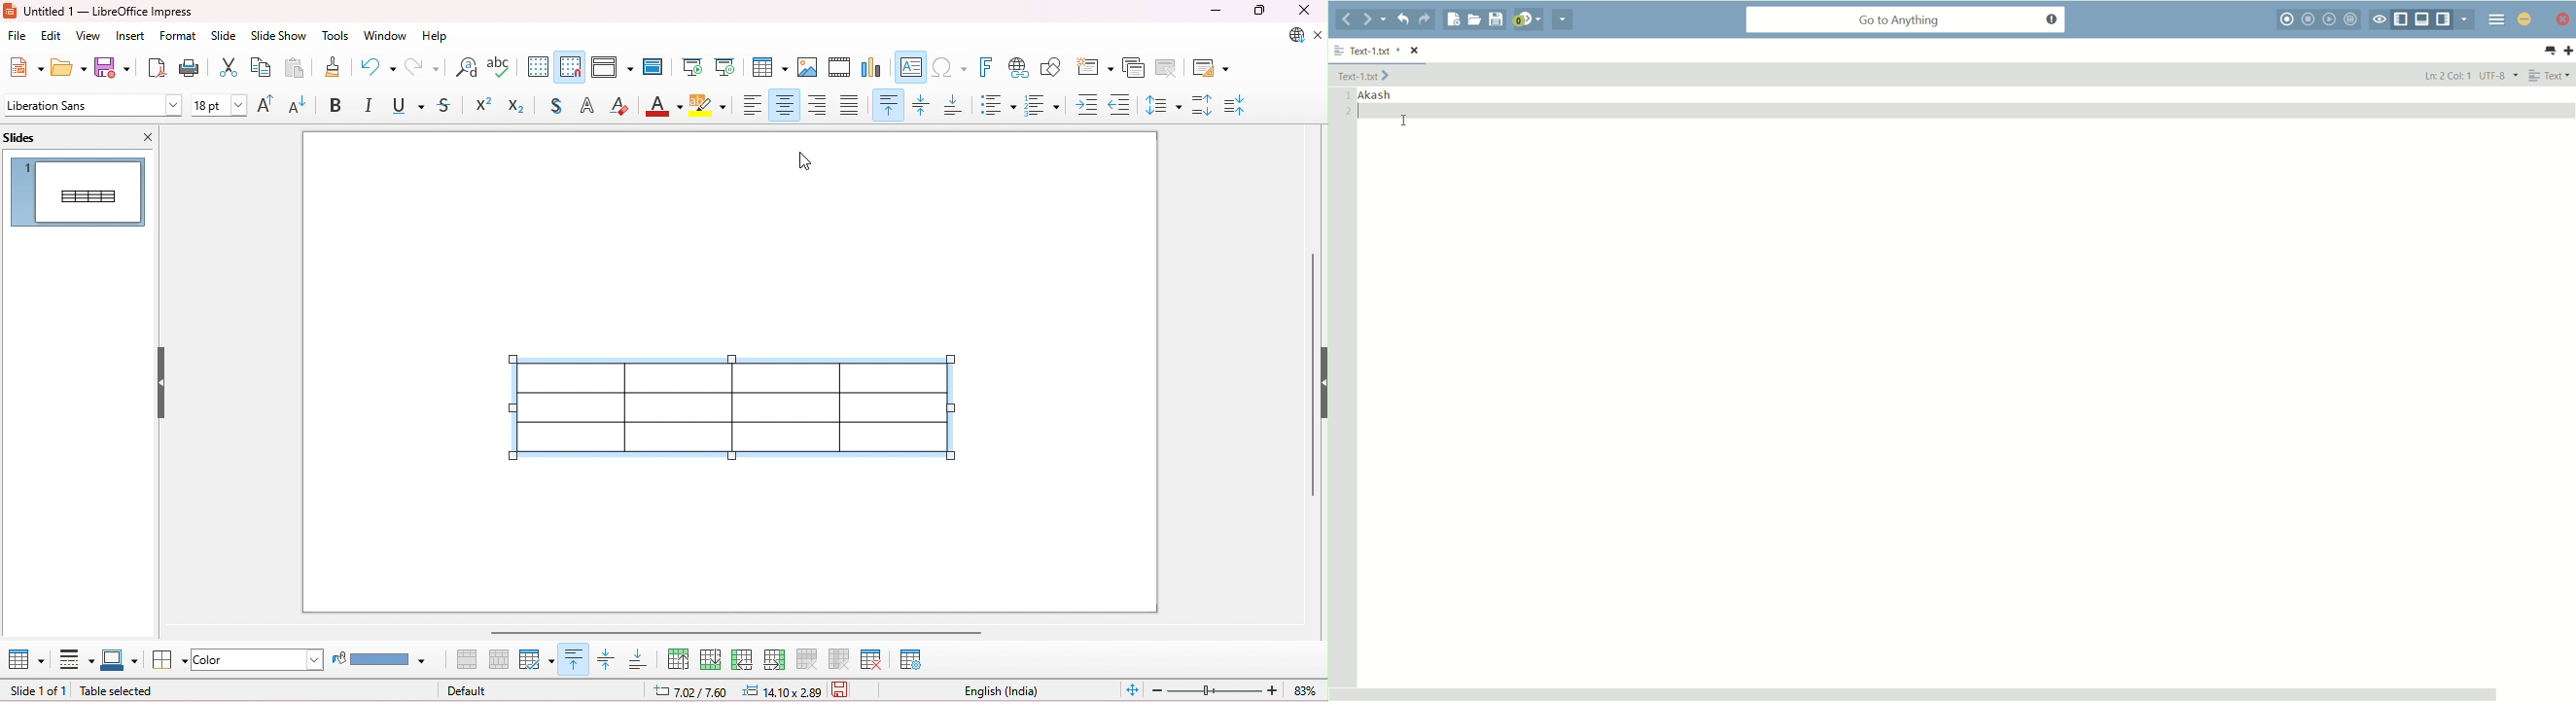  What do you see at coordinates (1212, 69) in the screenshot?
I see `slide ;ayout` at bounding box center [1212, 69].